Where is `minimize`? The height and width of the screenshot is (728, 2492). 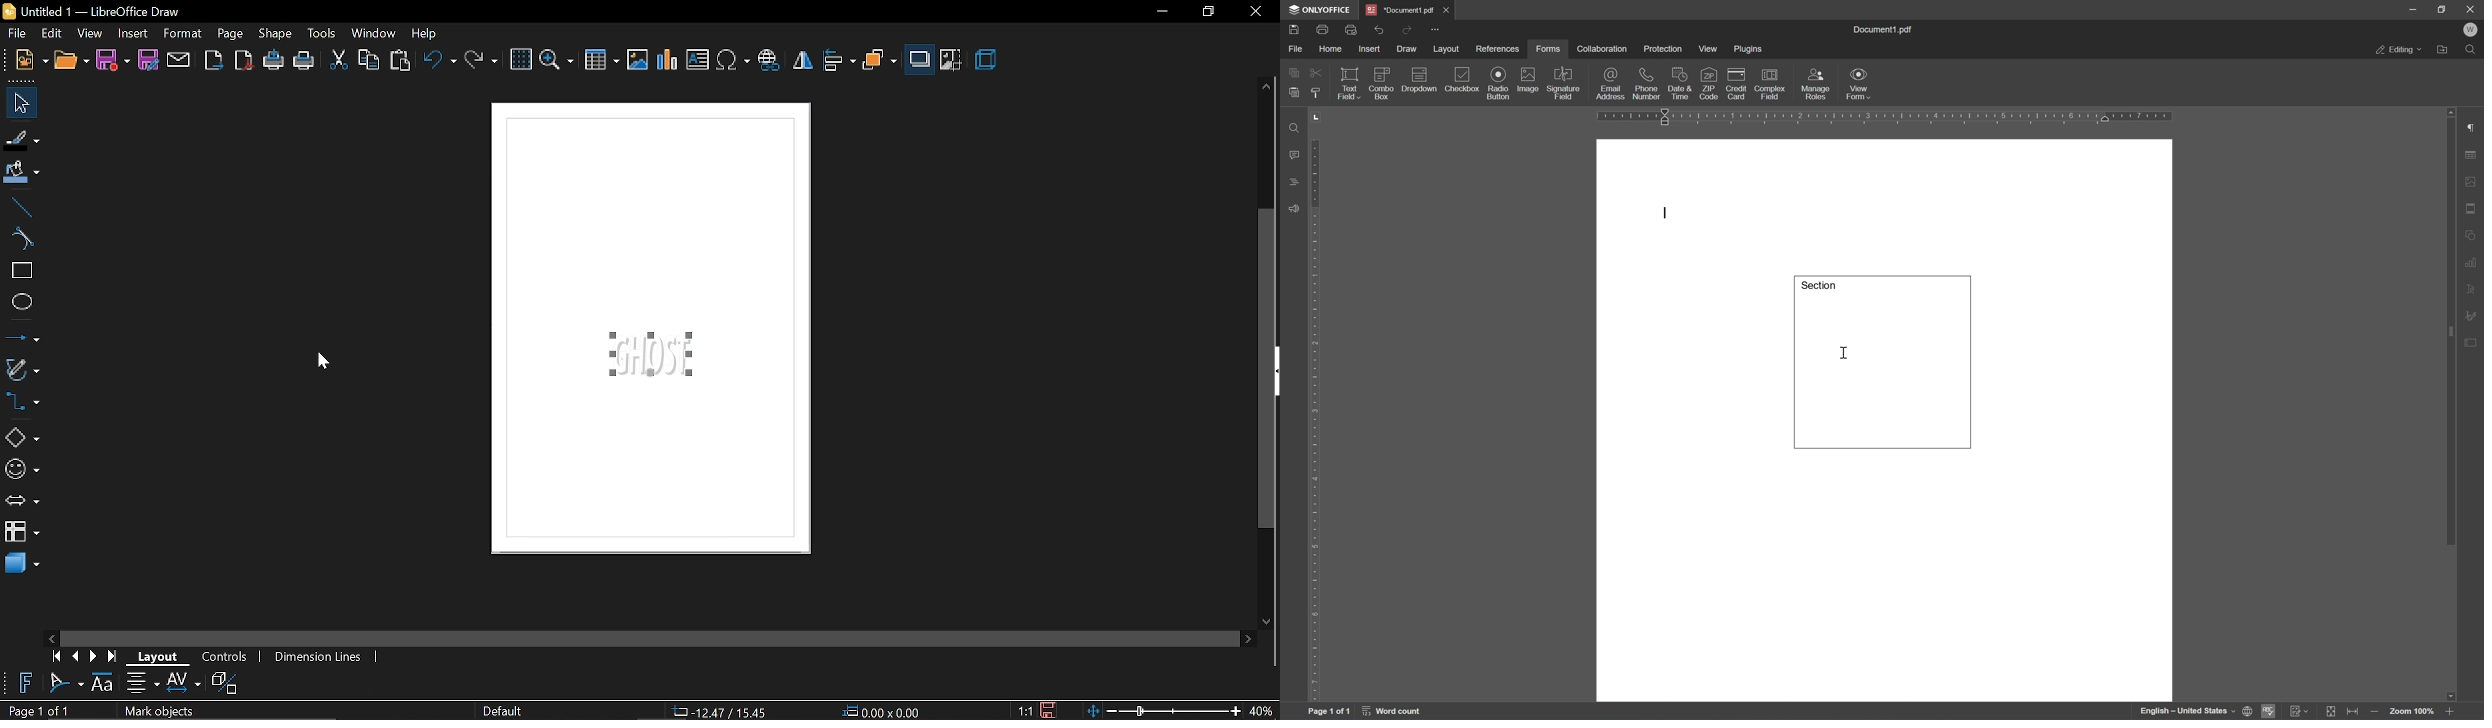 minimize is located at coordinates (1162, 12).